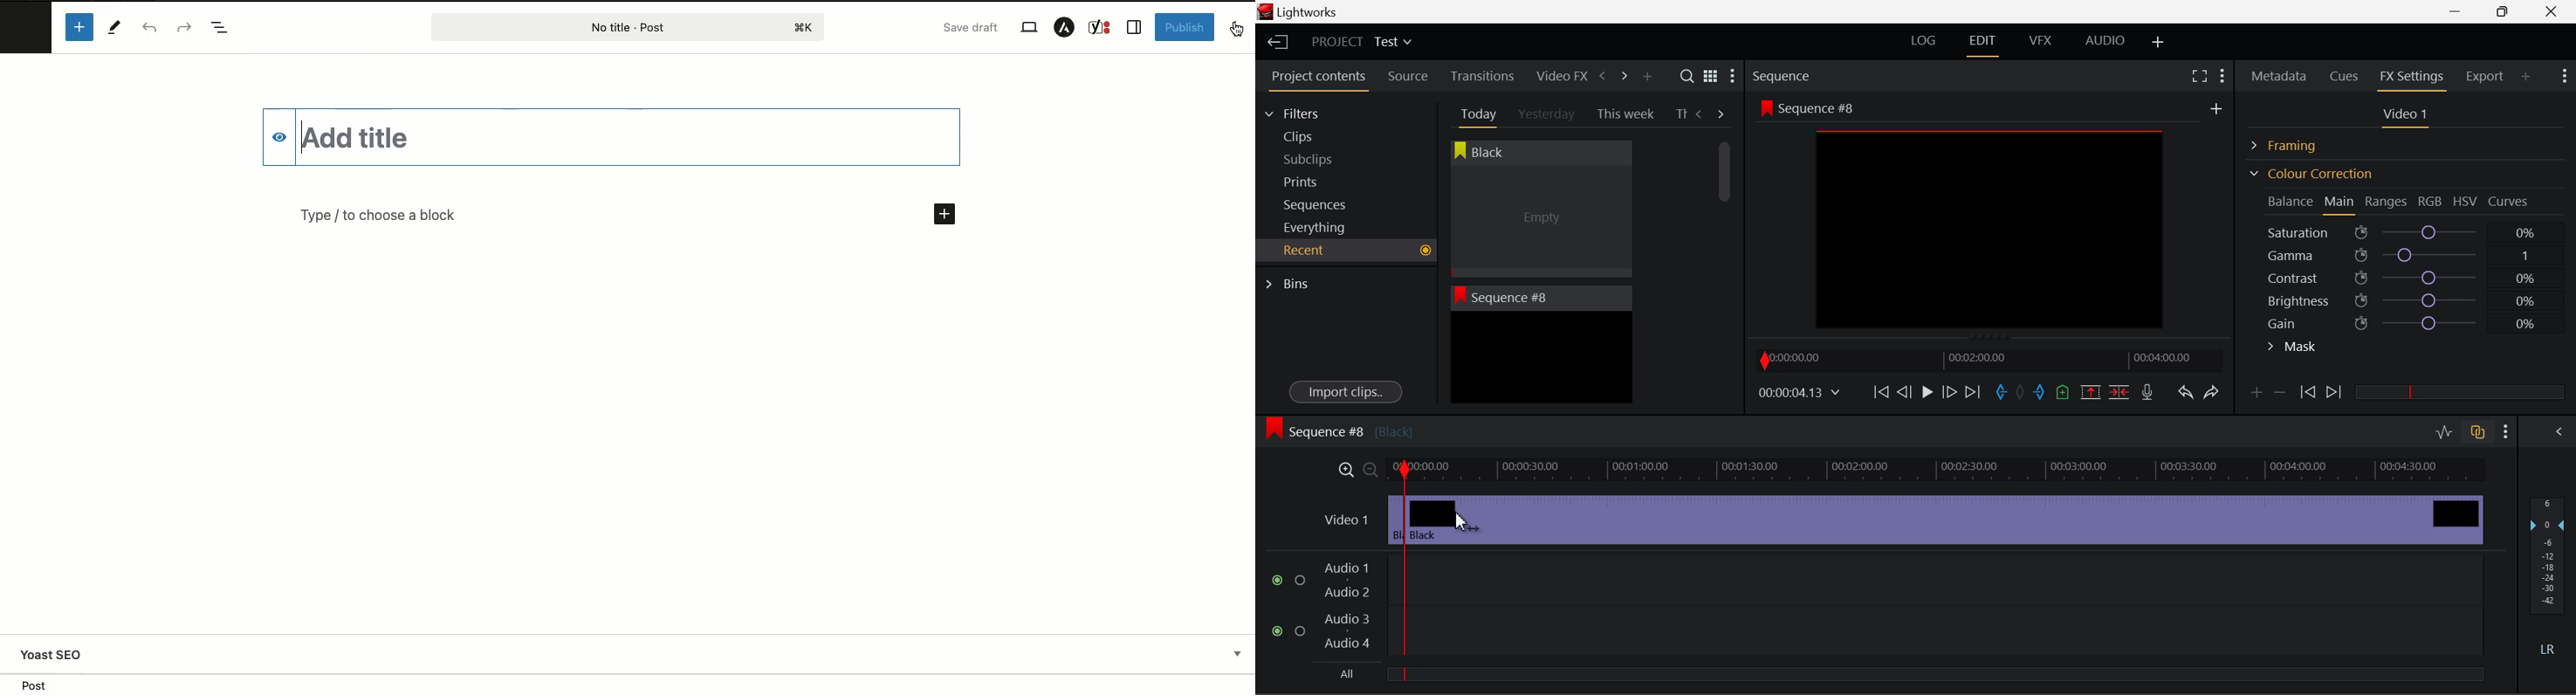 The height and width of the screenshot is (700, 2576). Describe the element at coordinates (2554, 12) in the screenshot. I see `Close` at that location.